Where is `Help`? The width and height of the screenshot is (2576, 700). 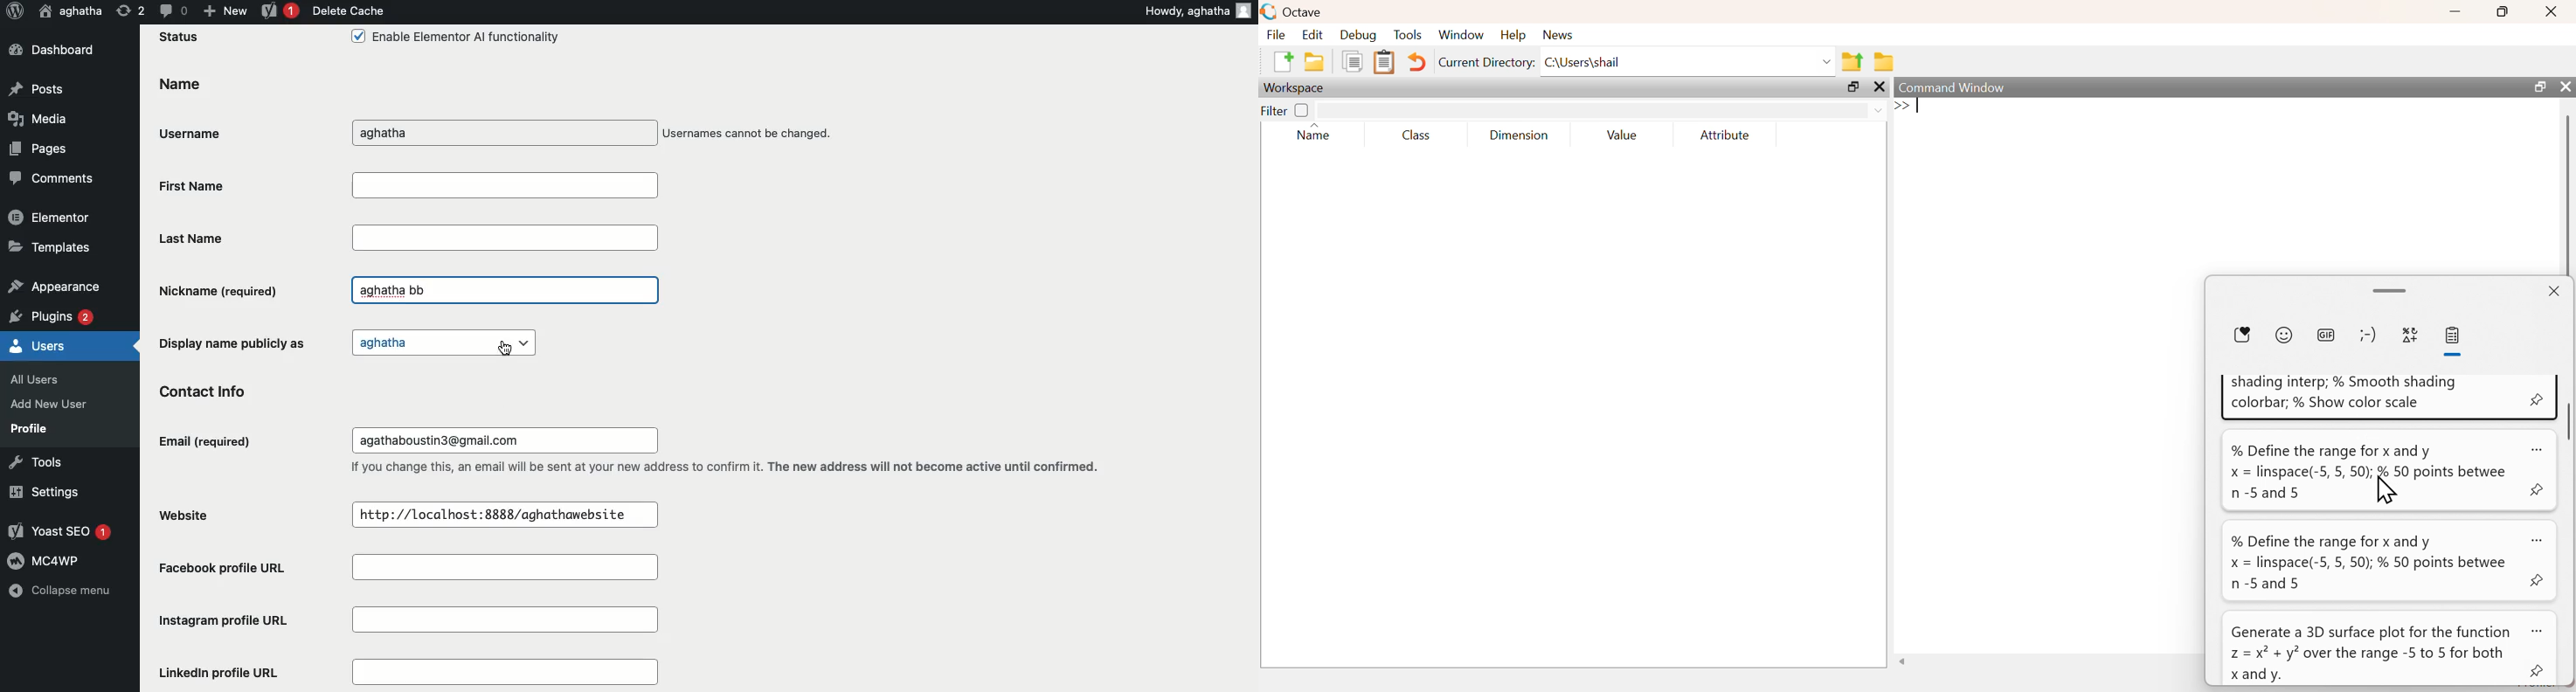 Help is located at coordinates (1513, 34).